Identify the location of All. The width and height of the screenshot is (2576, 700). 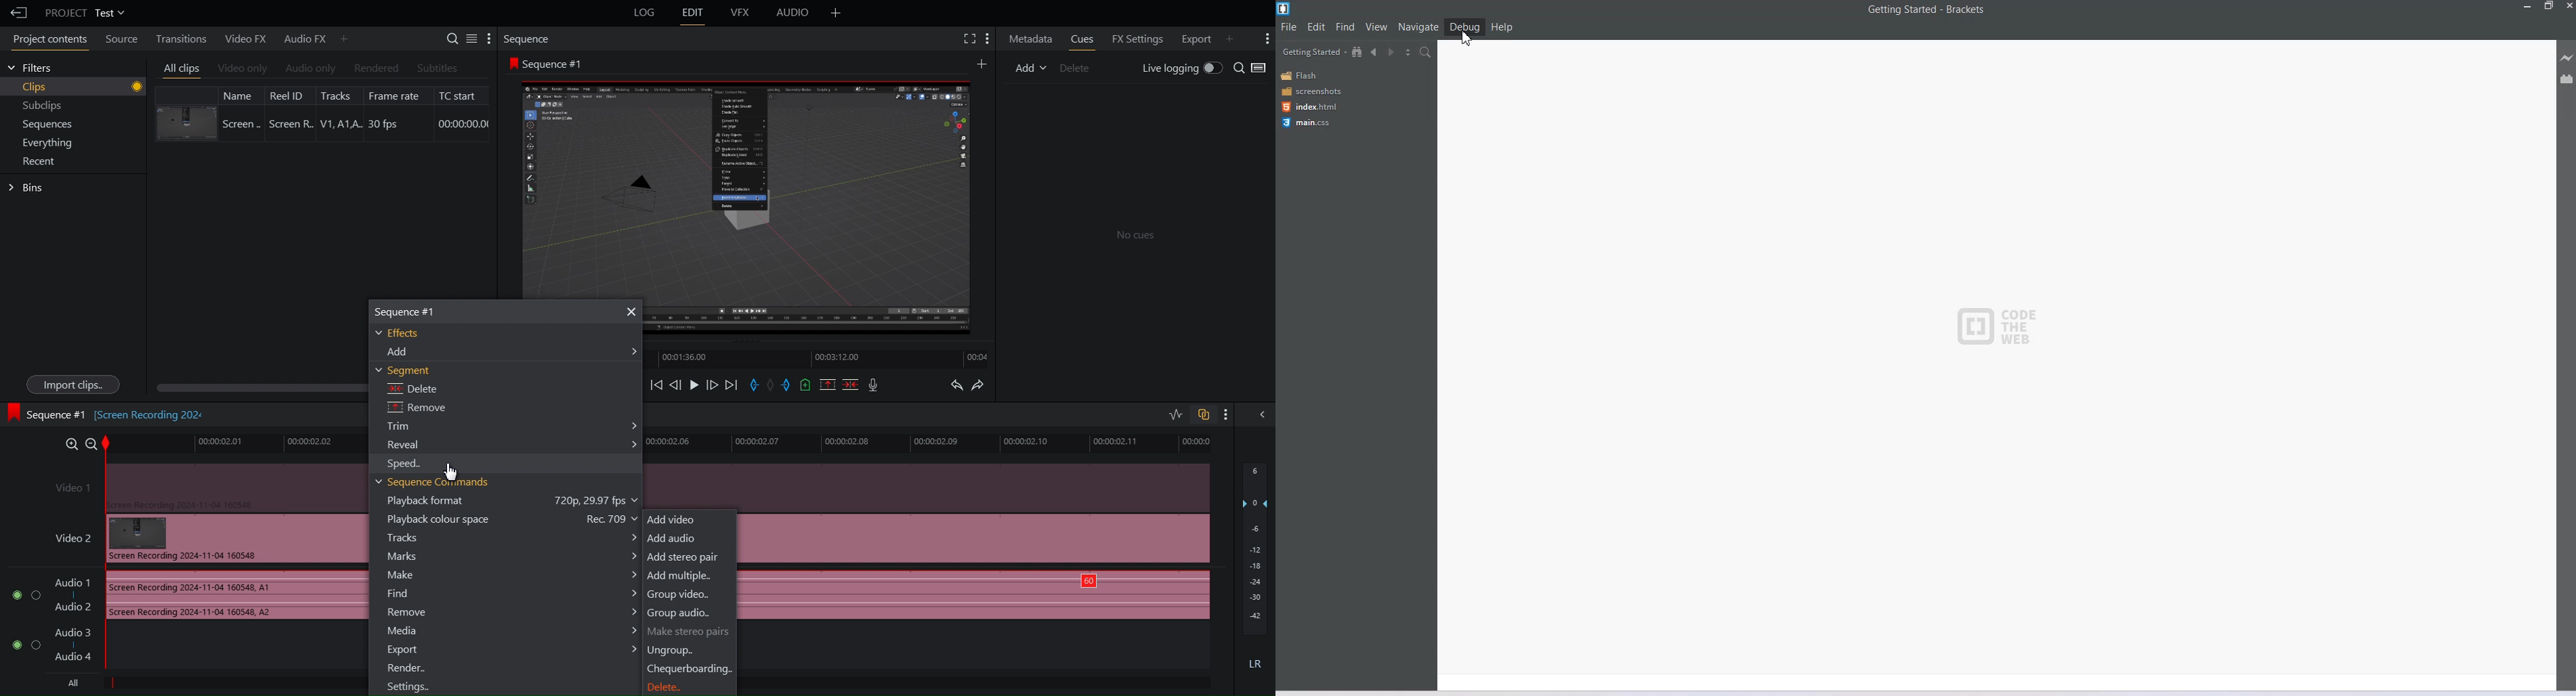
(70, 683).